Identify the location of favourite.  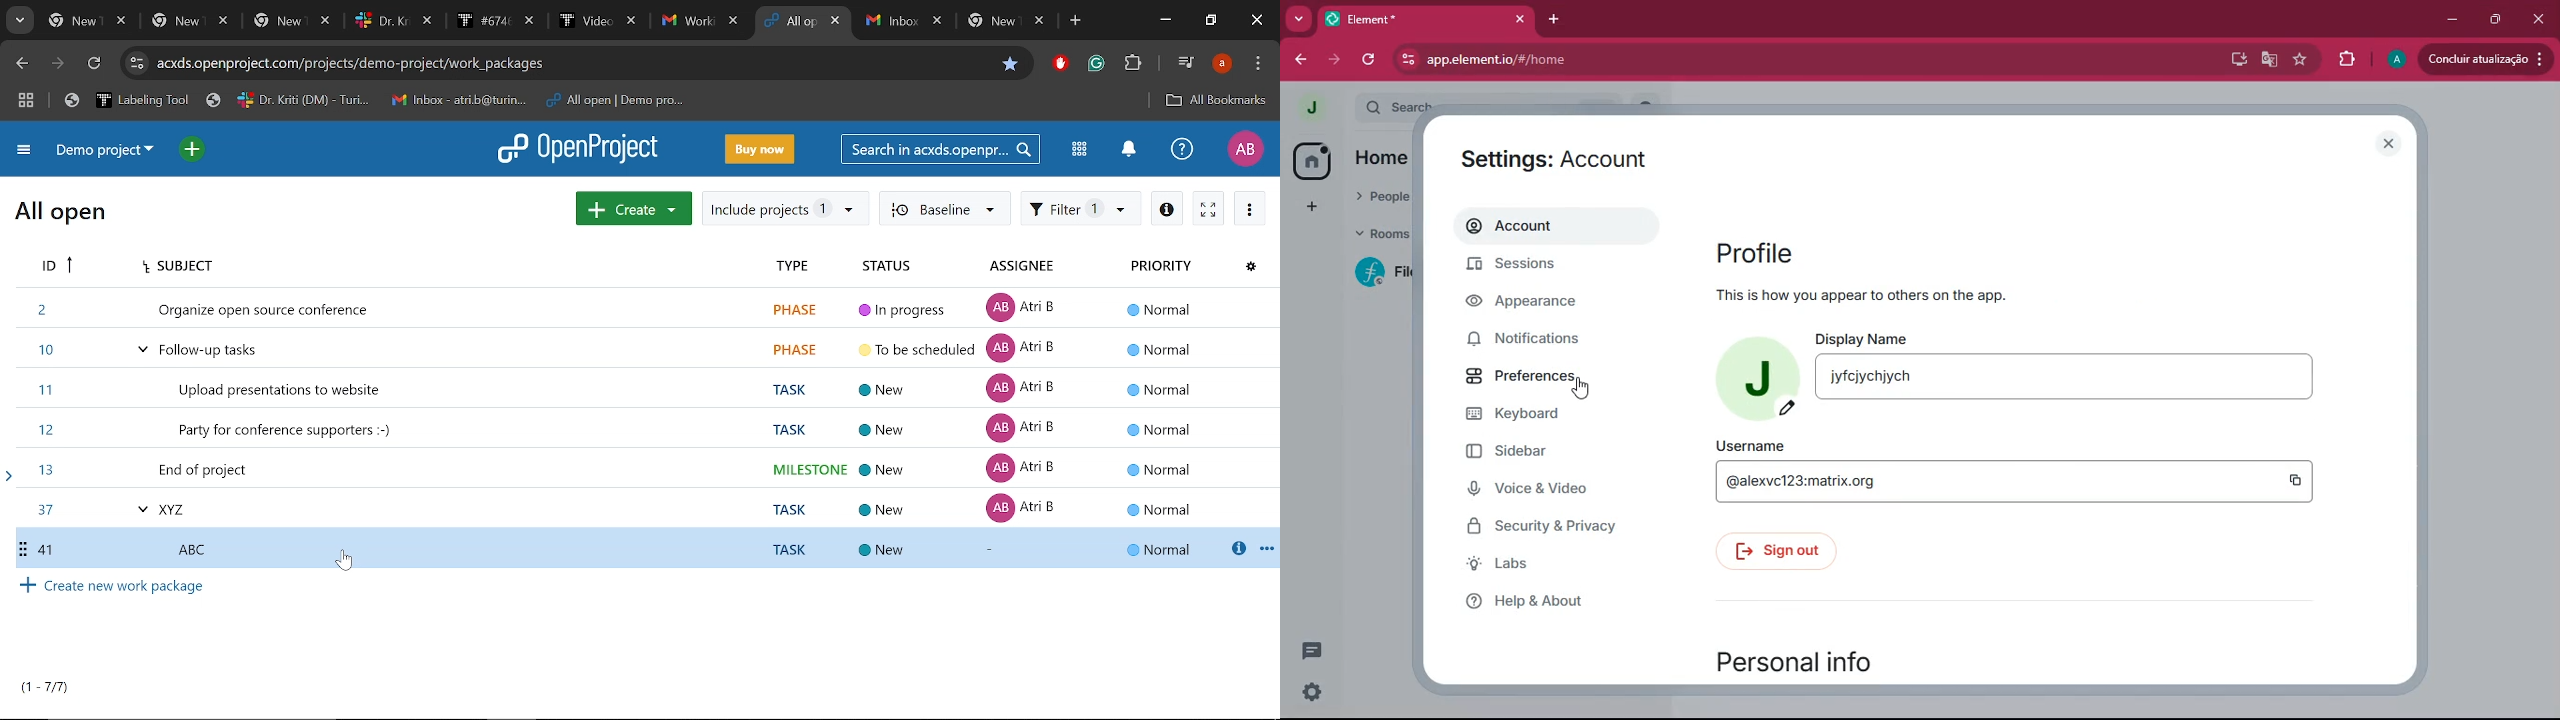
(2305, 62).